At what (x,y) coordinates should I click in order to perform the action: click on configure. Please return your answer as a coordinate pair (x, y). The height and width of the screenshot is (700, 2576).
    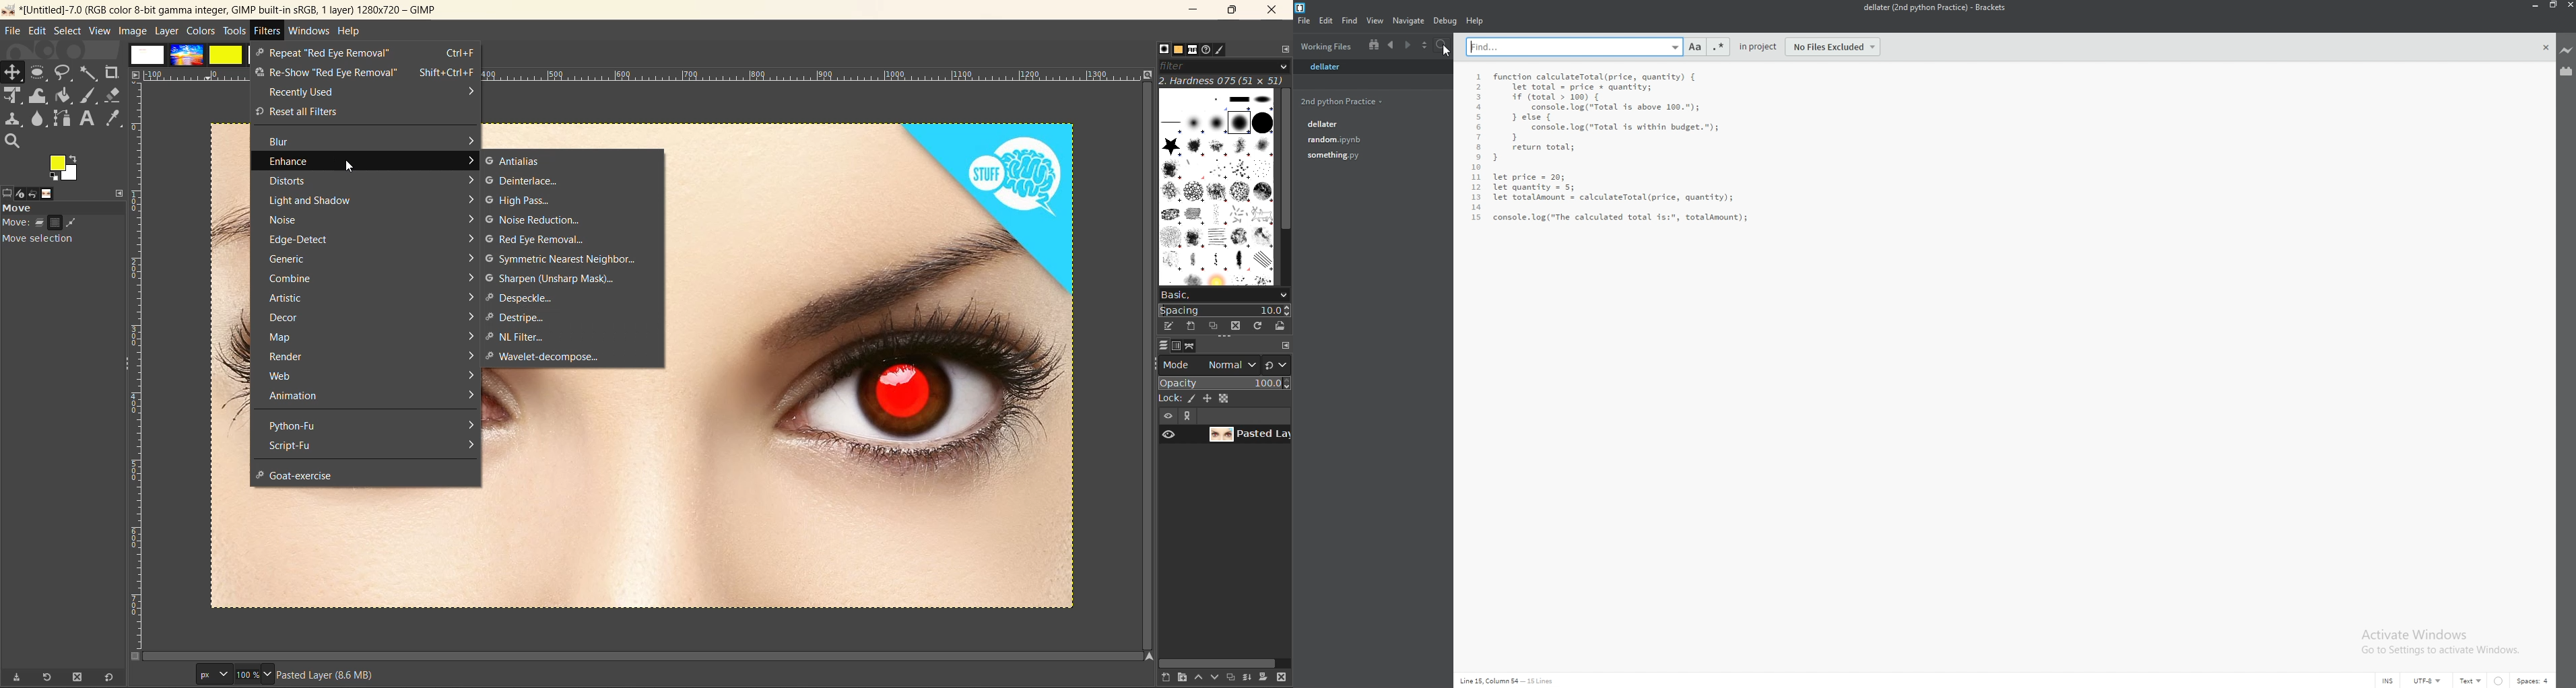
    Looking at the image, I should click on (1284, 345).